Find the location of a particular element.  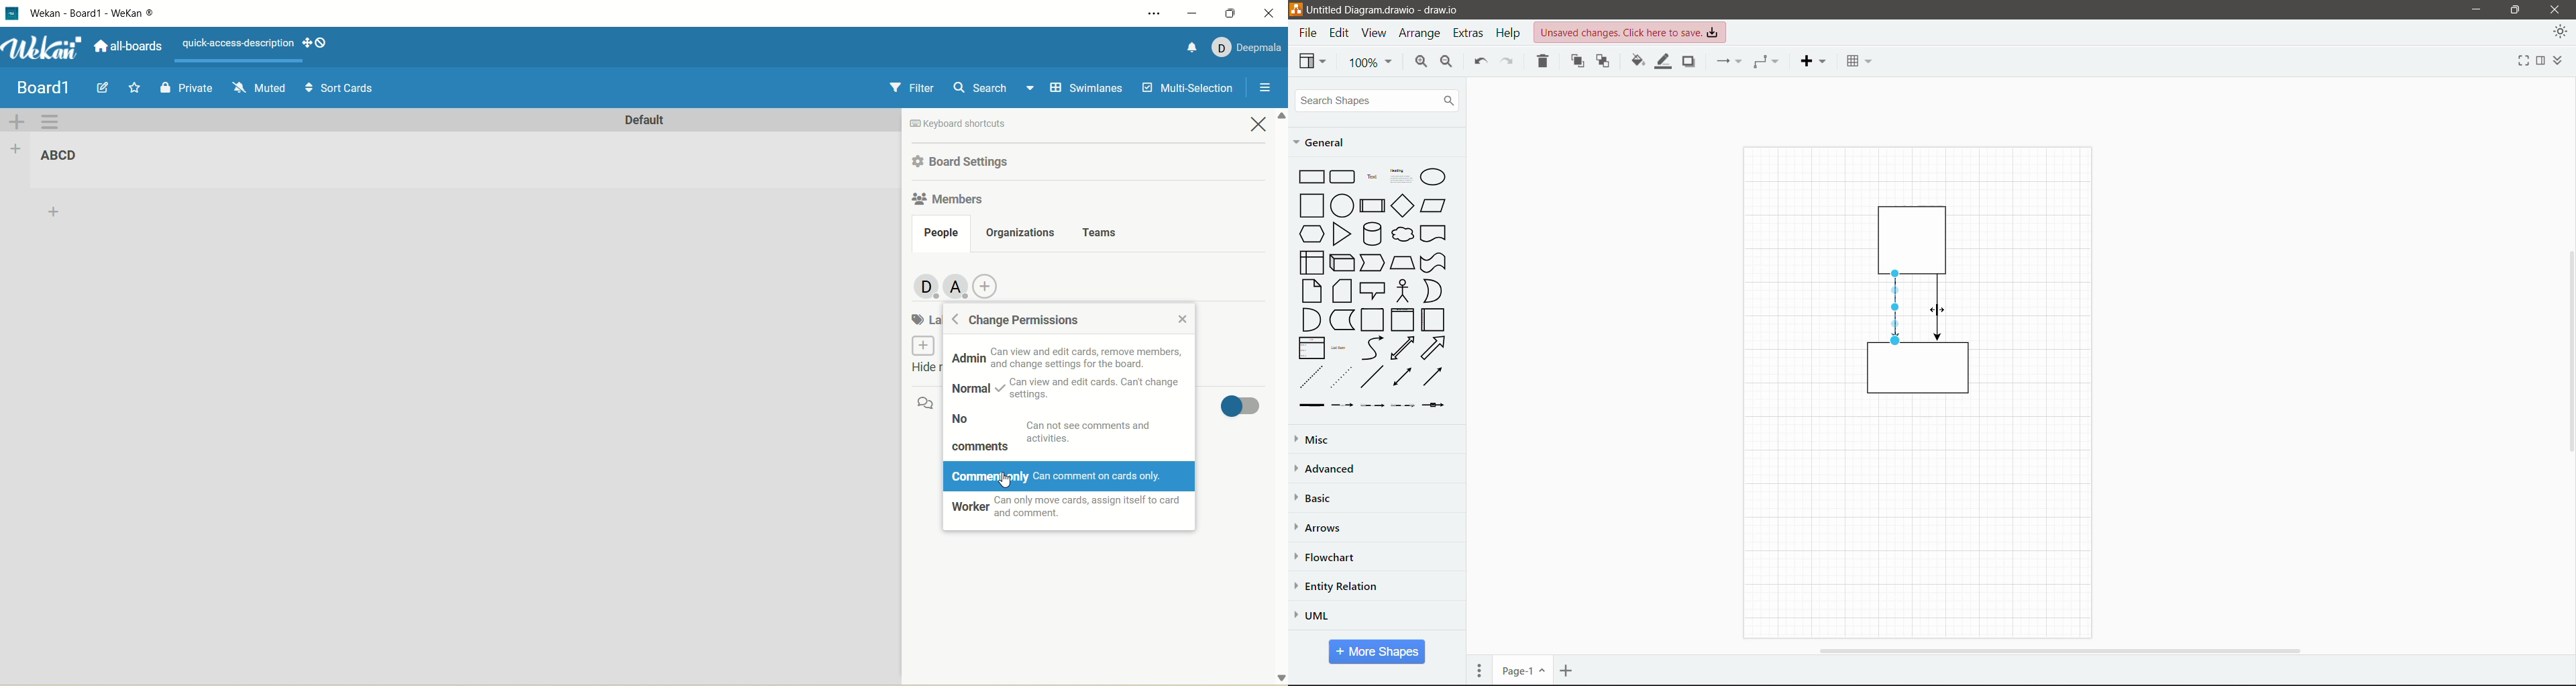

Horizontal Scroll Bar is located at coordinates (2058, 650).